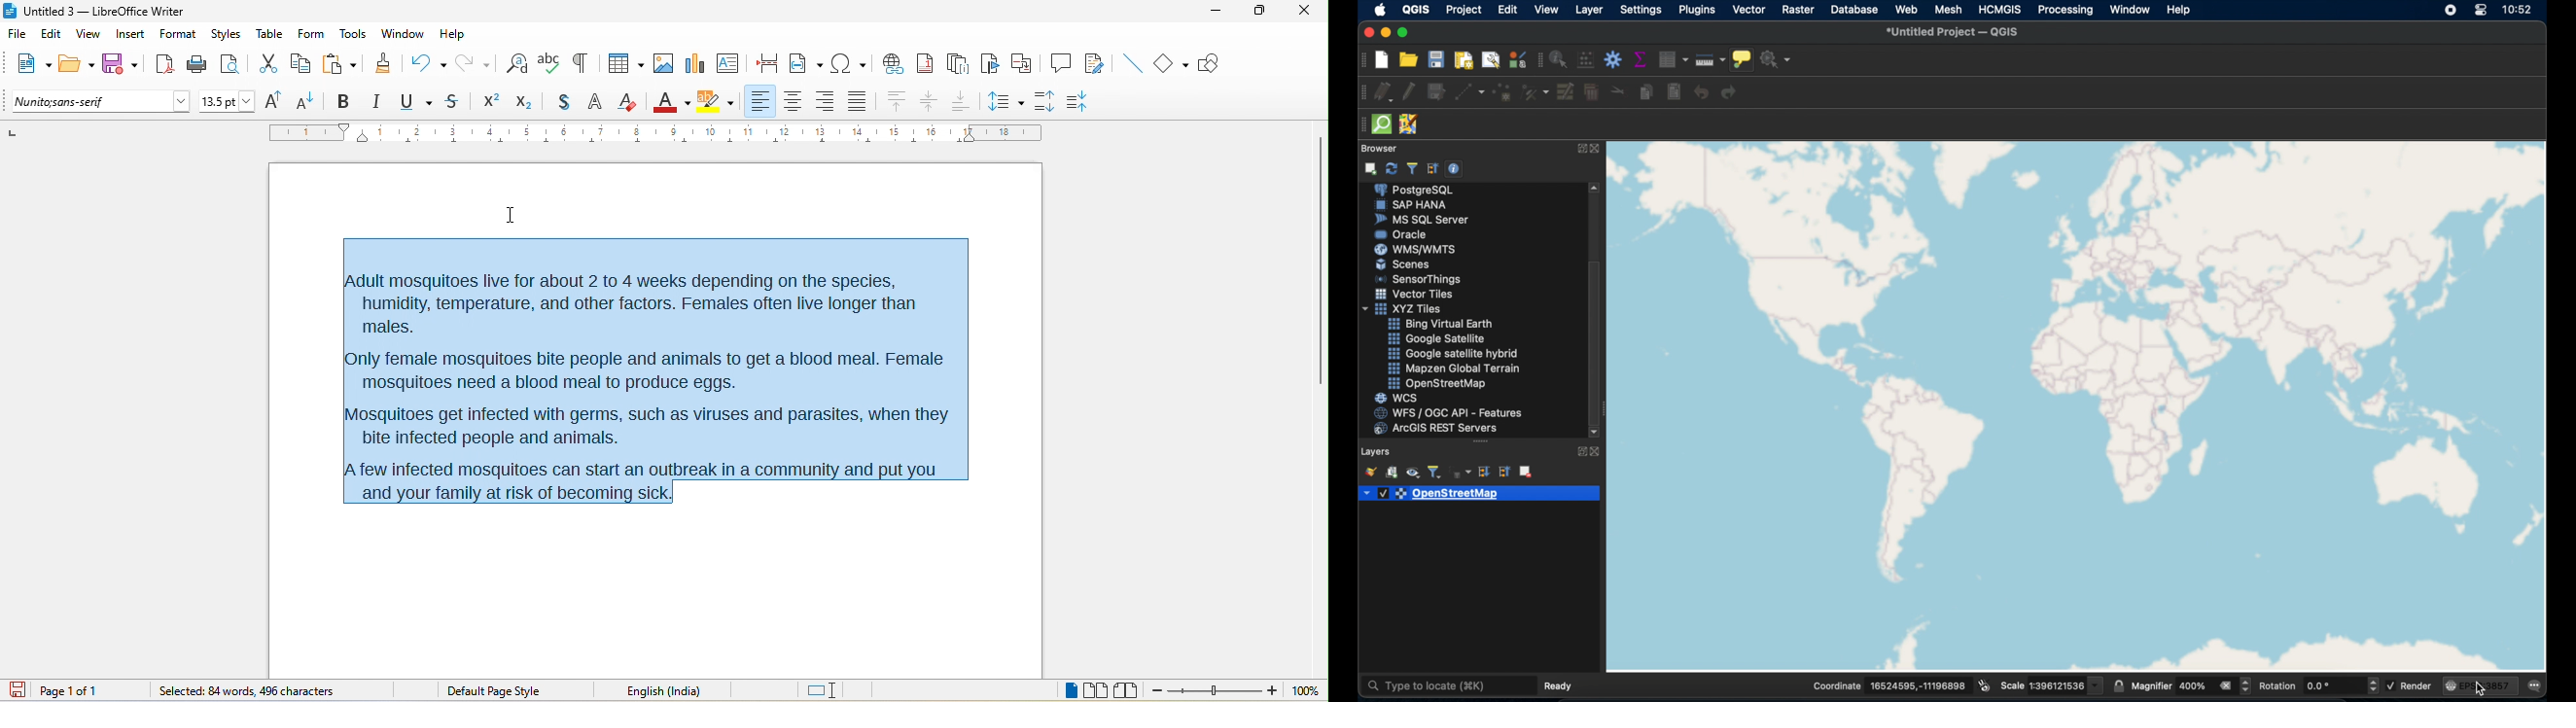 The height and width of the screenshot is (728, 2576). What do you see at coordinates (2491, 688) in the screenshot?
I see `cursor` at bounding box center [2491, 688].